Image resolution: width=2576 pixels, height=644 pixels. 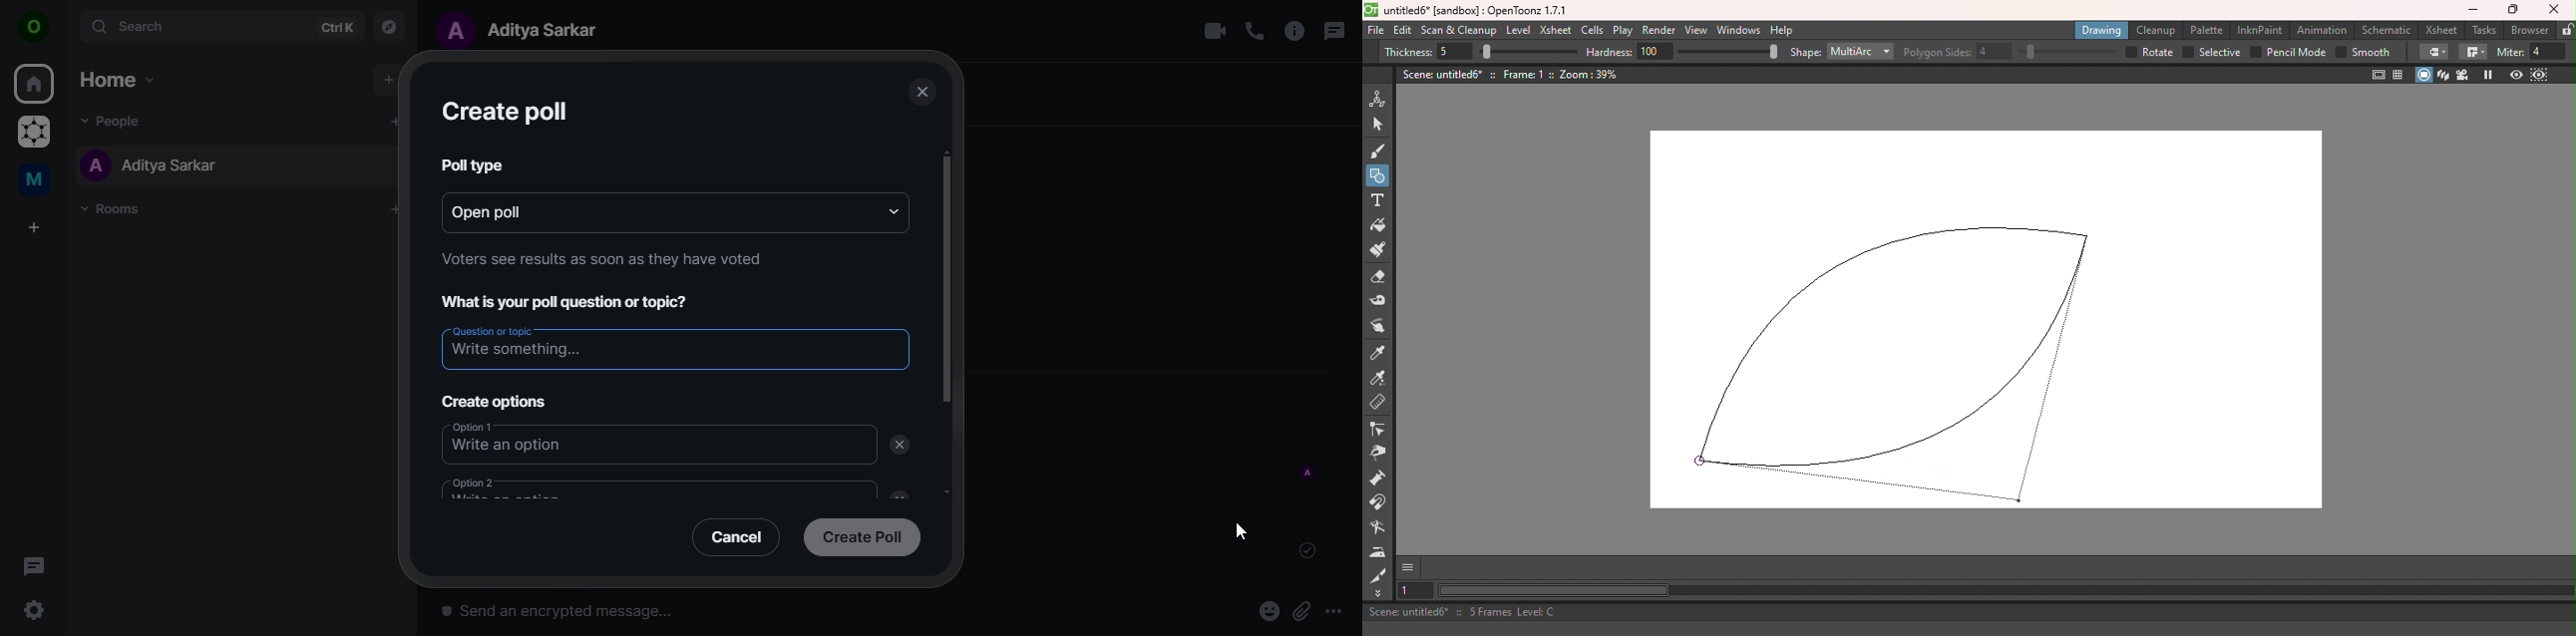 What do you see at coordinates (1622, 31) in the screenshot?
I see `Play` at bounding box center [1622, 31].